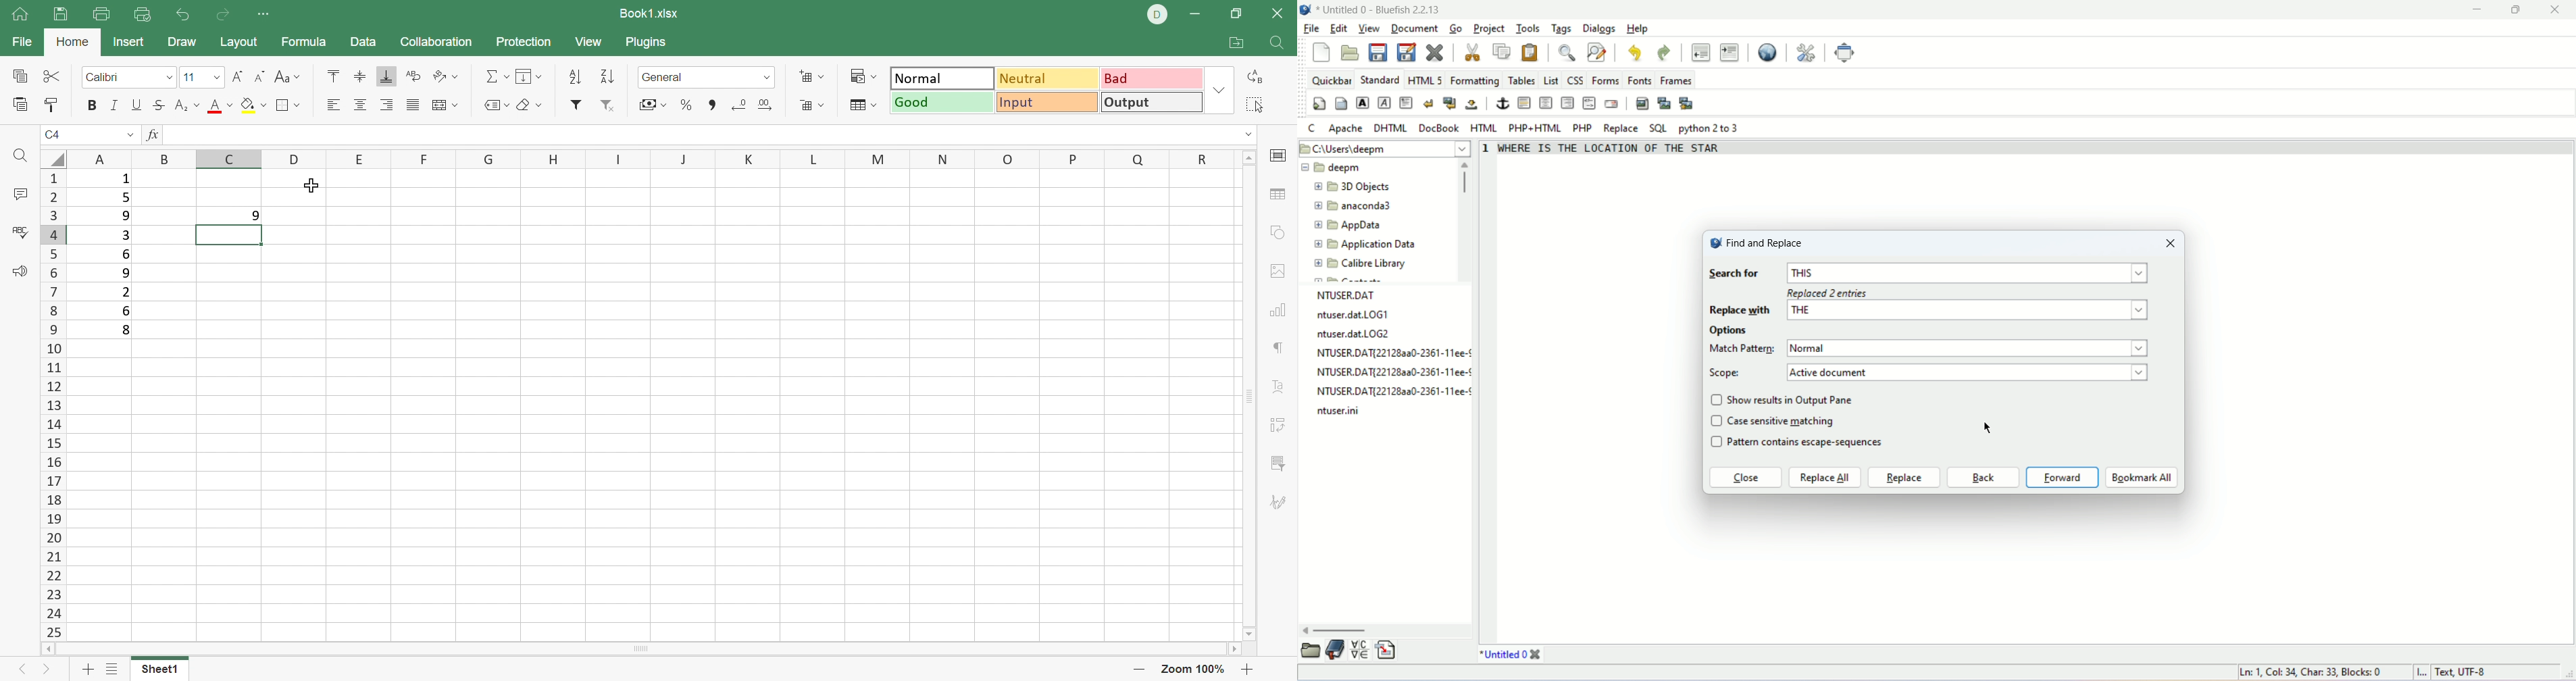 The height and width of the screenshot is (700, 2576). What do you see at coordinates (1664, 53) in the screenshot?
I see `redo` at bounding box center [1664, 53].